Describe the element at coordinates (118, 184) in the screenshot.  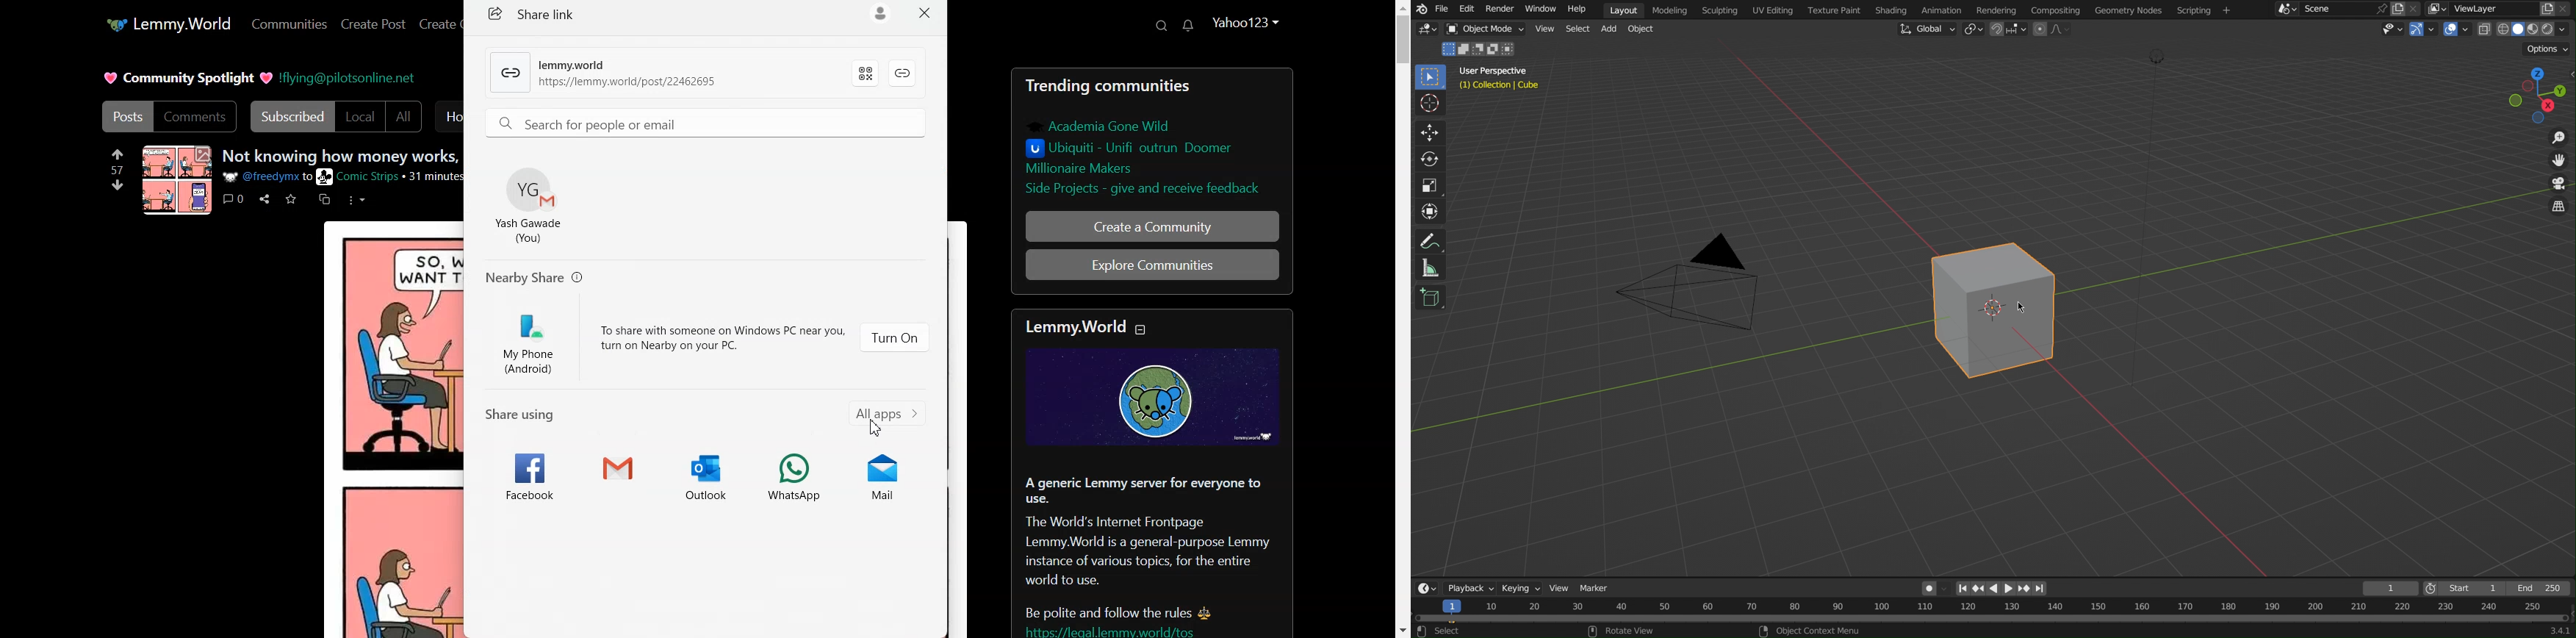
I see `Downvote` at that location.